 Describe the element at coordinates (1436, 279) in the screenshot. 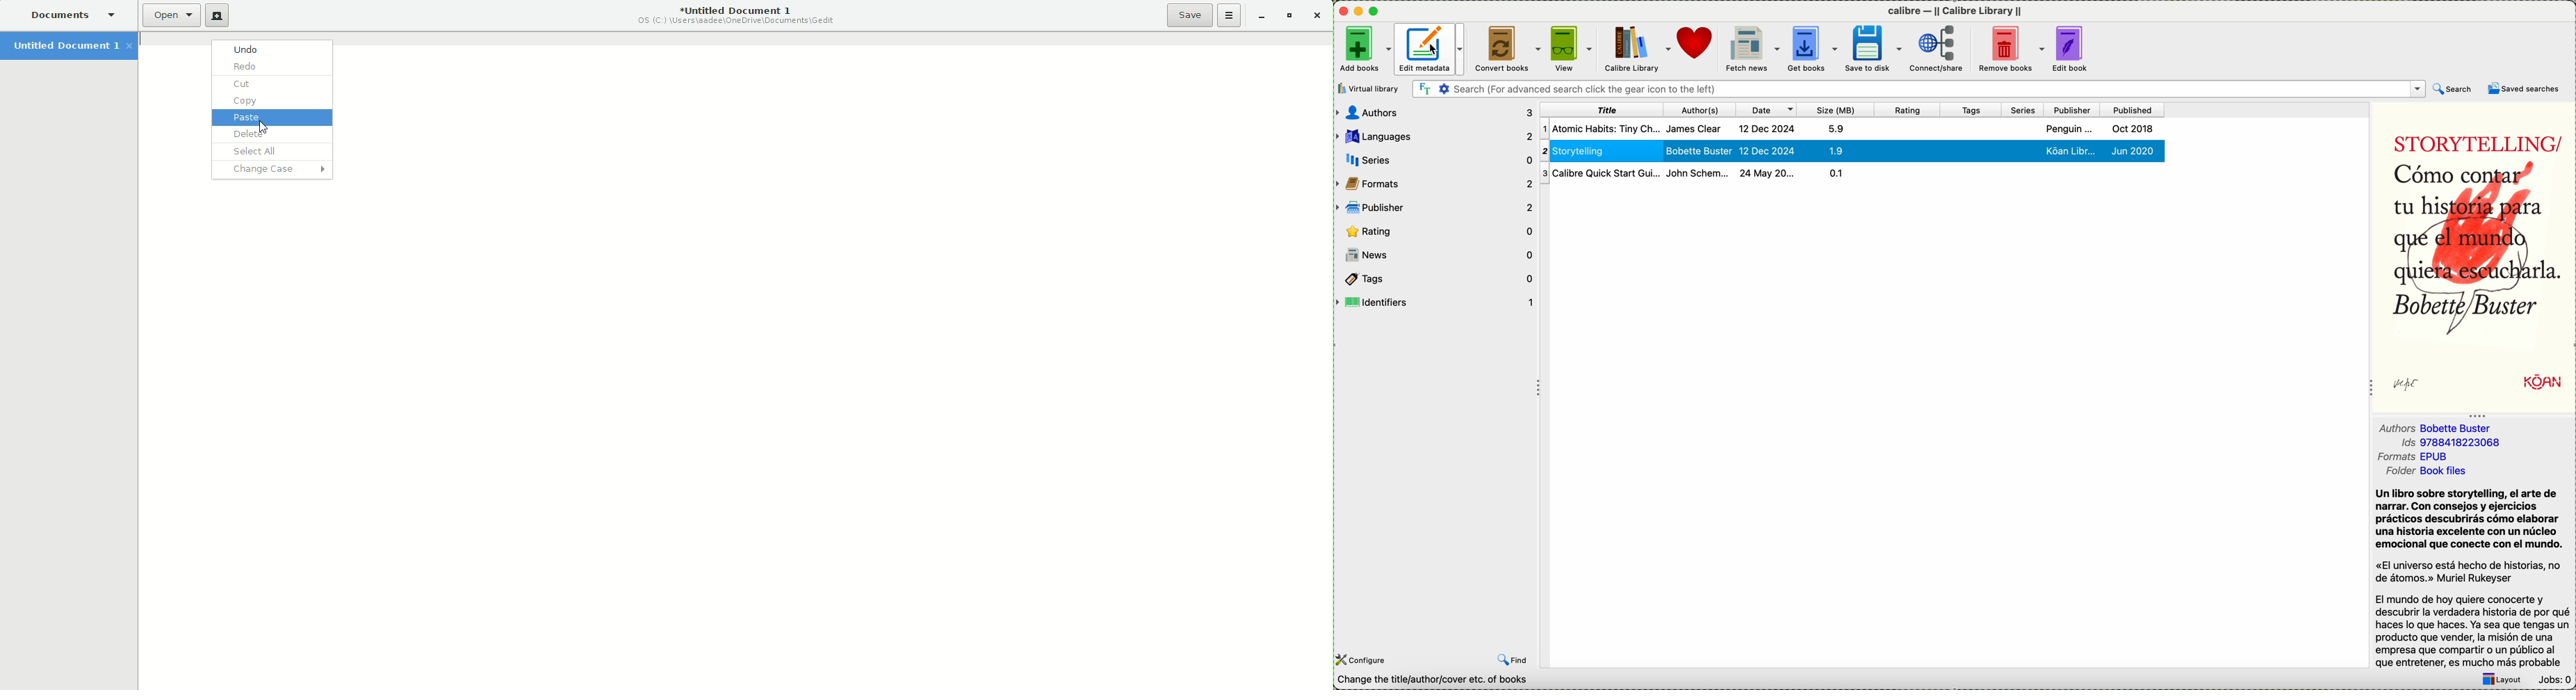

I see `tags` at that location.